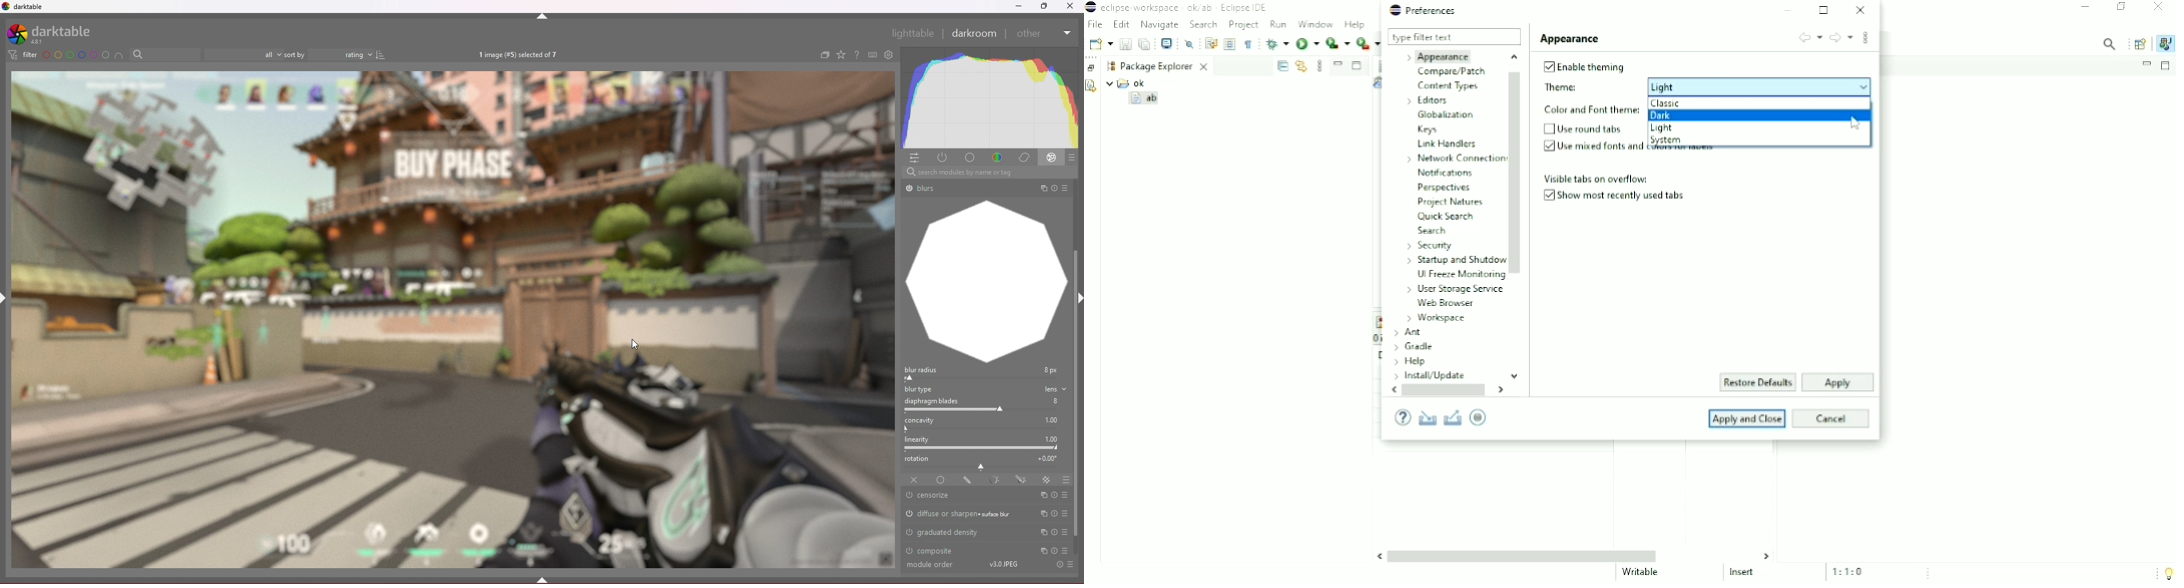 This screenshot has height=588, width=2184. What do you see at coordinates (1453, 160) in the screenshot?
I see `Network Connection` at bounding box center [1453, 160].